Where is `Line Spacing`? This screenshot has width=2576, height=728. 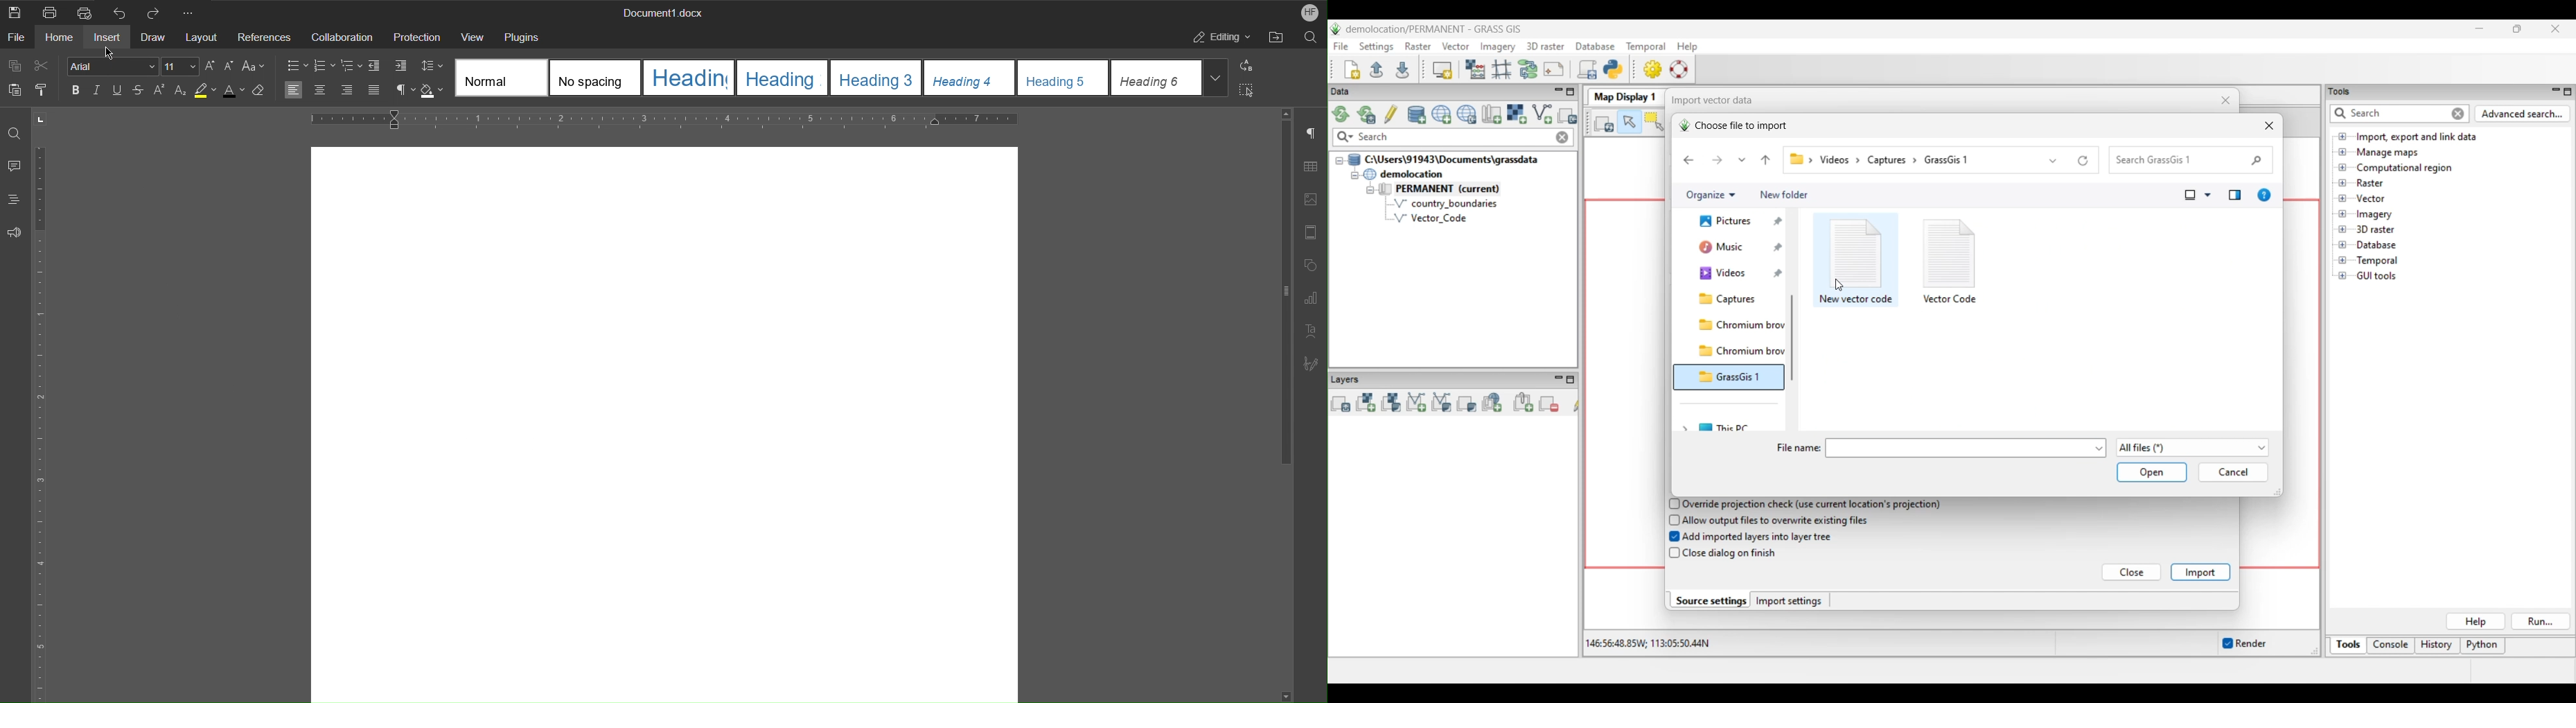 Line Spacing is located at coordinates (432, 66).